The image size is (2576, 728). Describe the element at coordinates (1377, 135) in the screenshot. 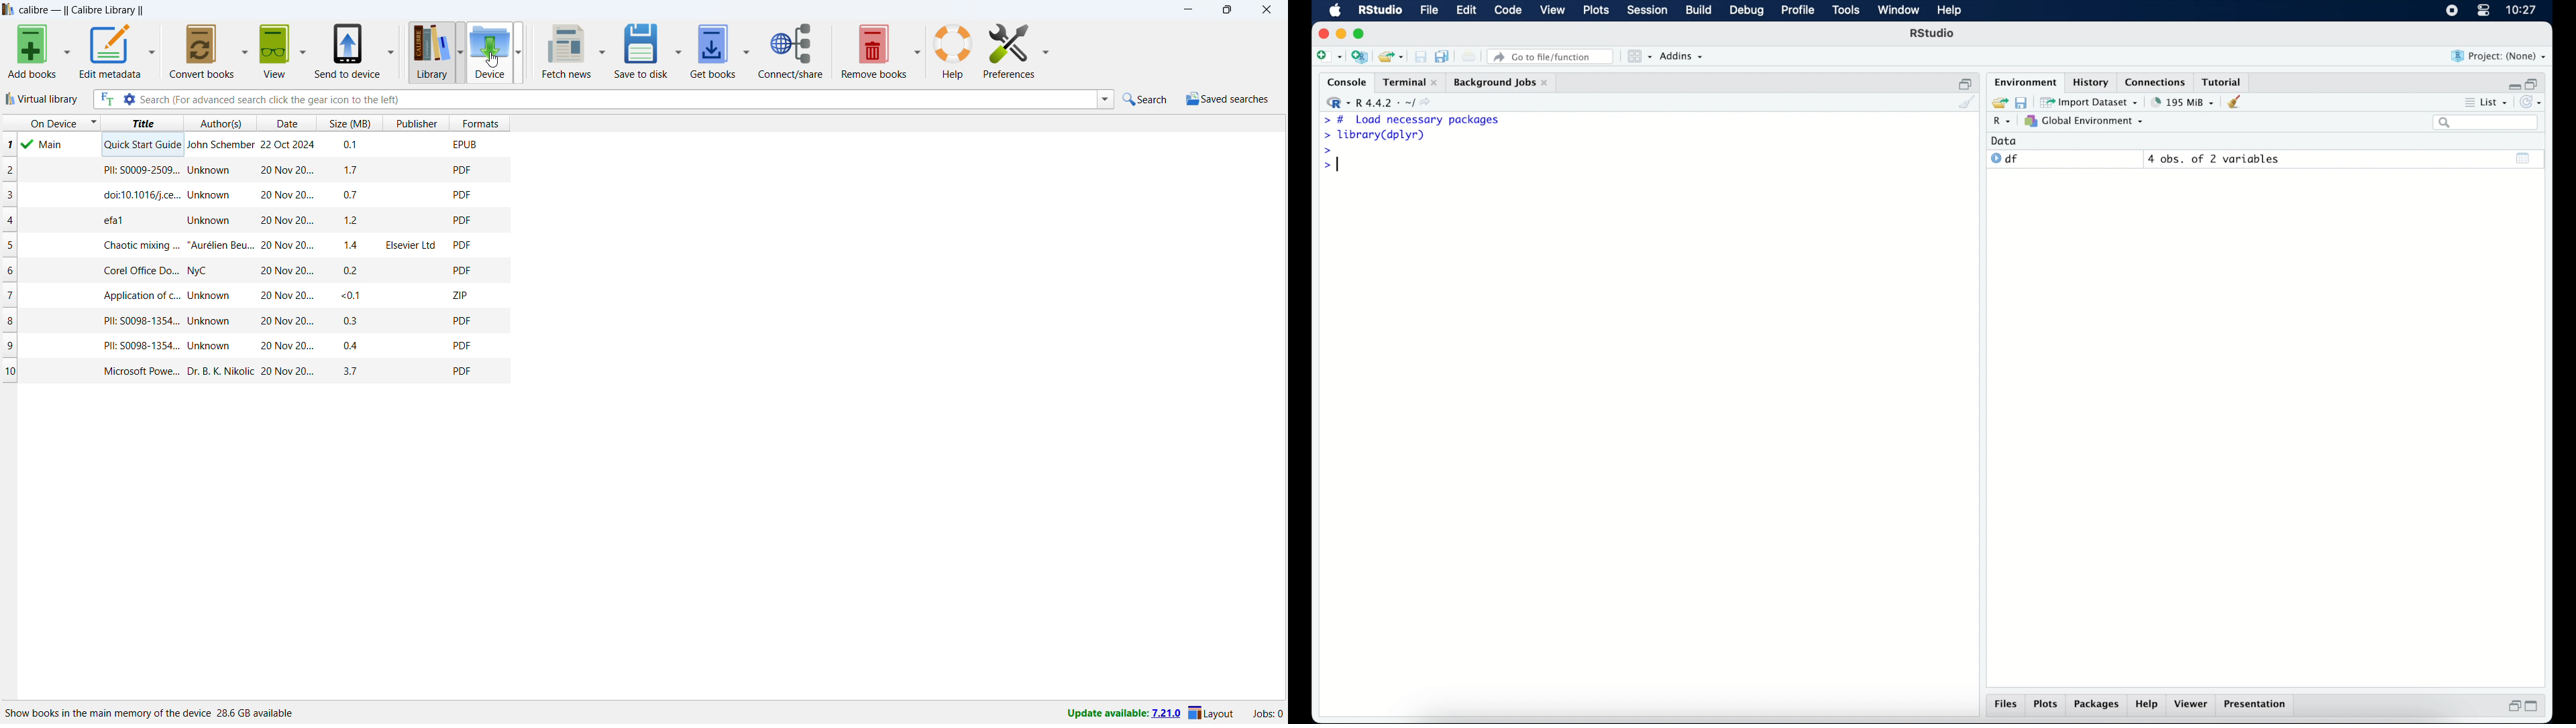

I see `> library(dplyr)|` at that location.